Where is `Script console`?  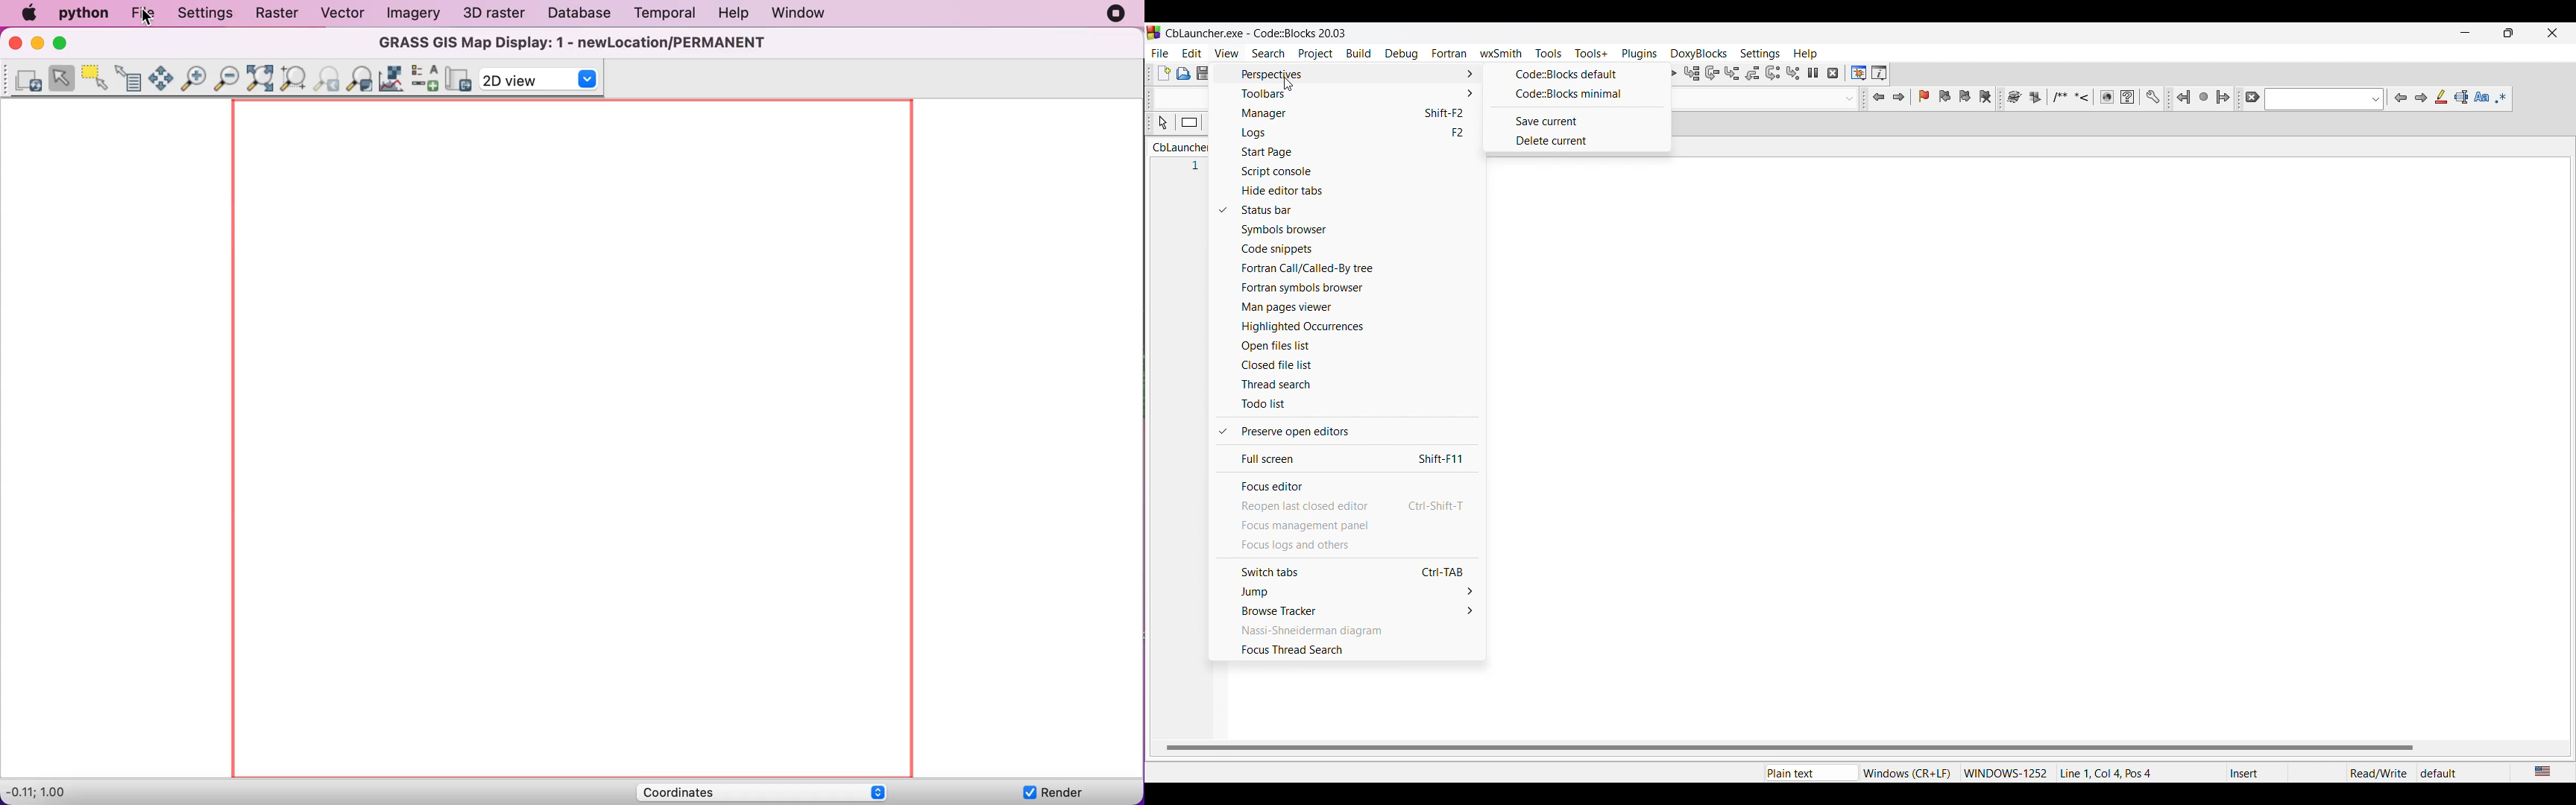 Script console is located at coordinates (1361, 172).